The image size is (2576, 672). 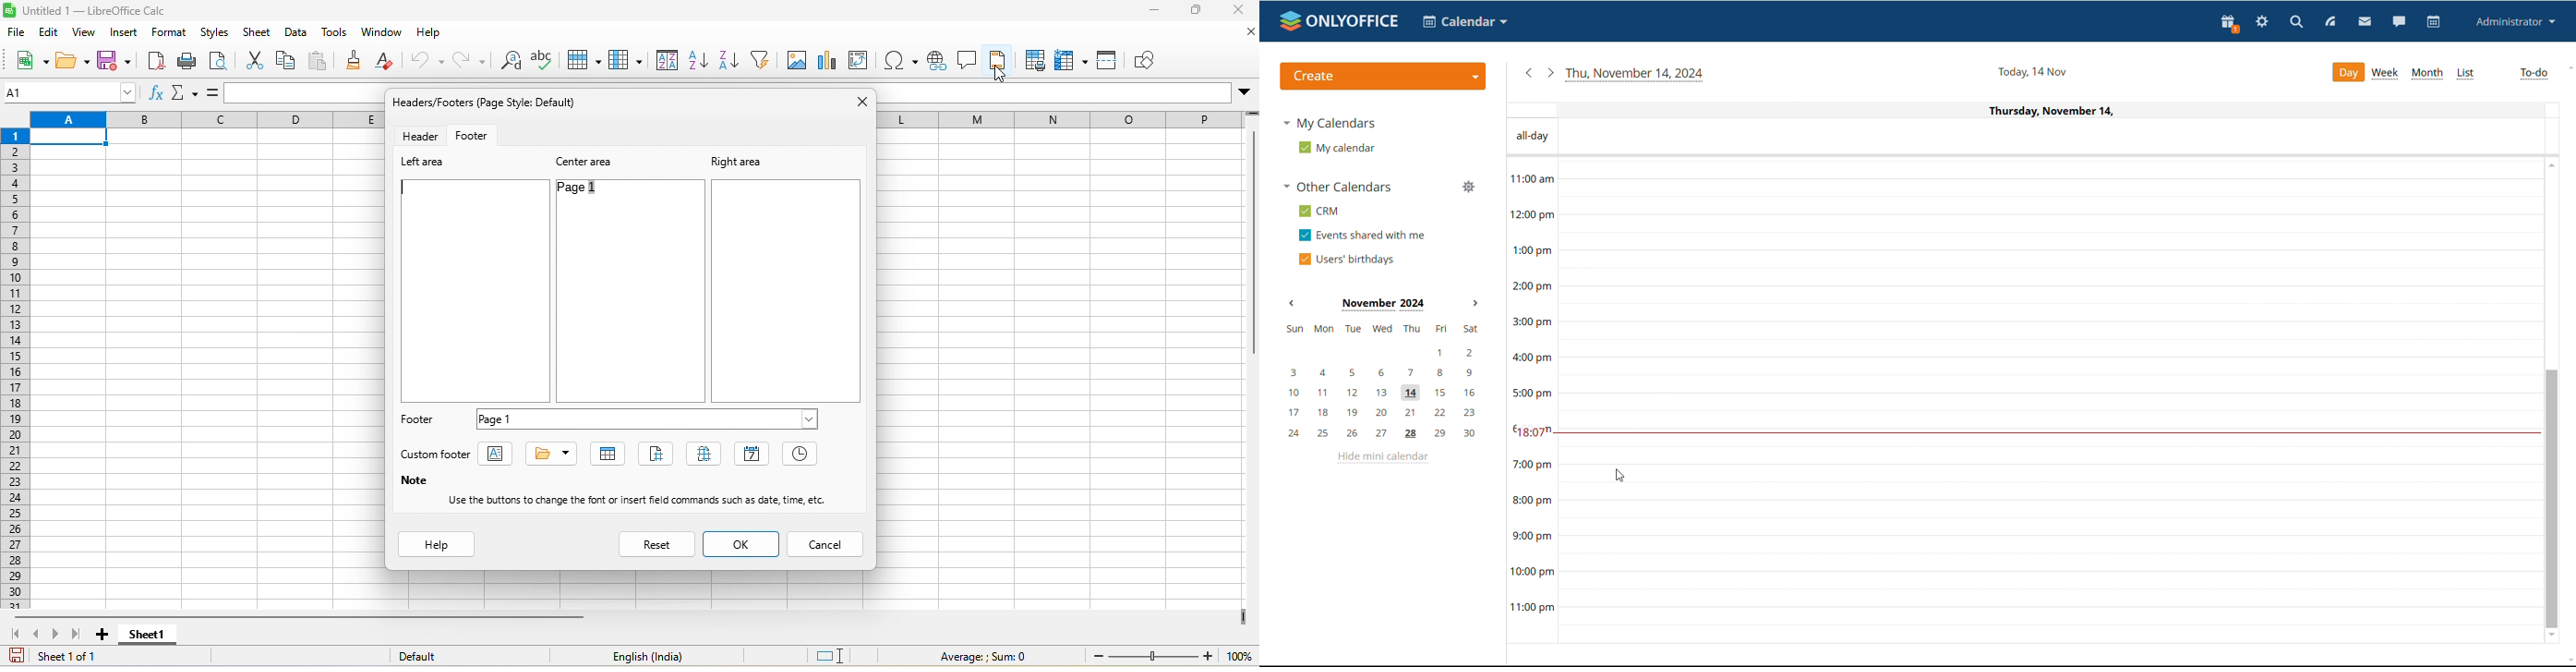 I want to click on list view, so click(x=2464, y=75).